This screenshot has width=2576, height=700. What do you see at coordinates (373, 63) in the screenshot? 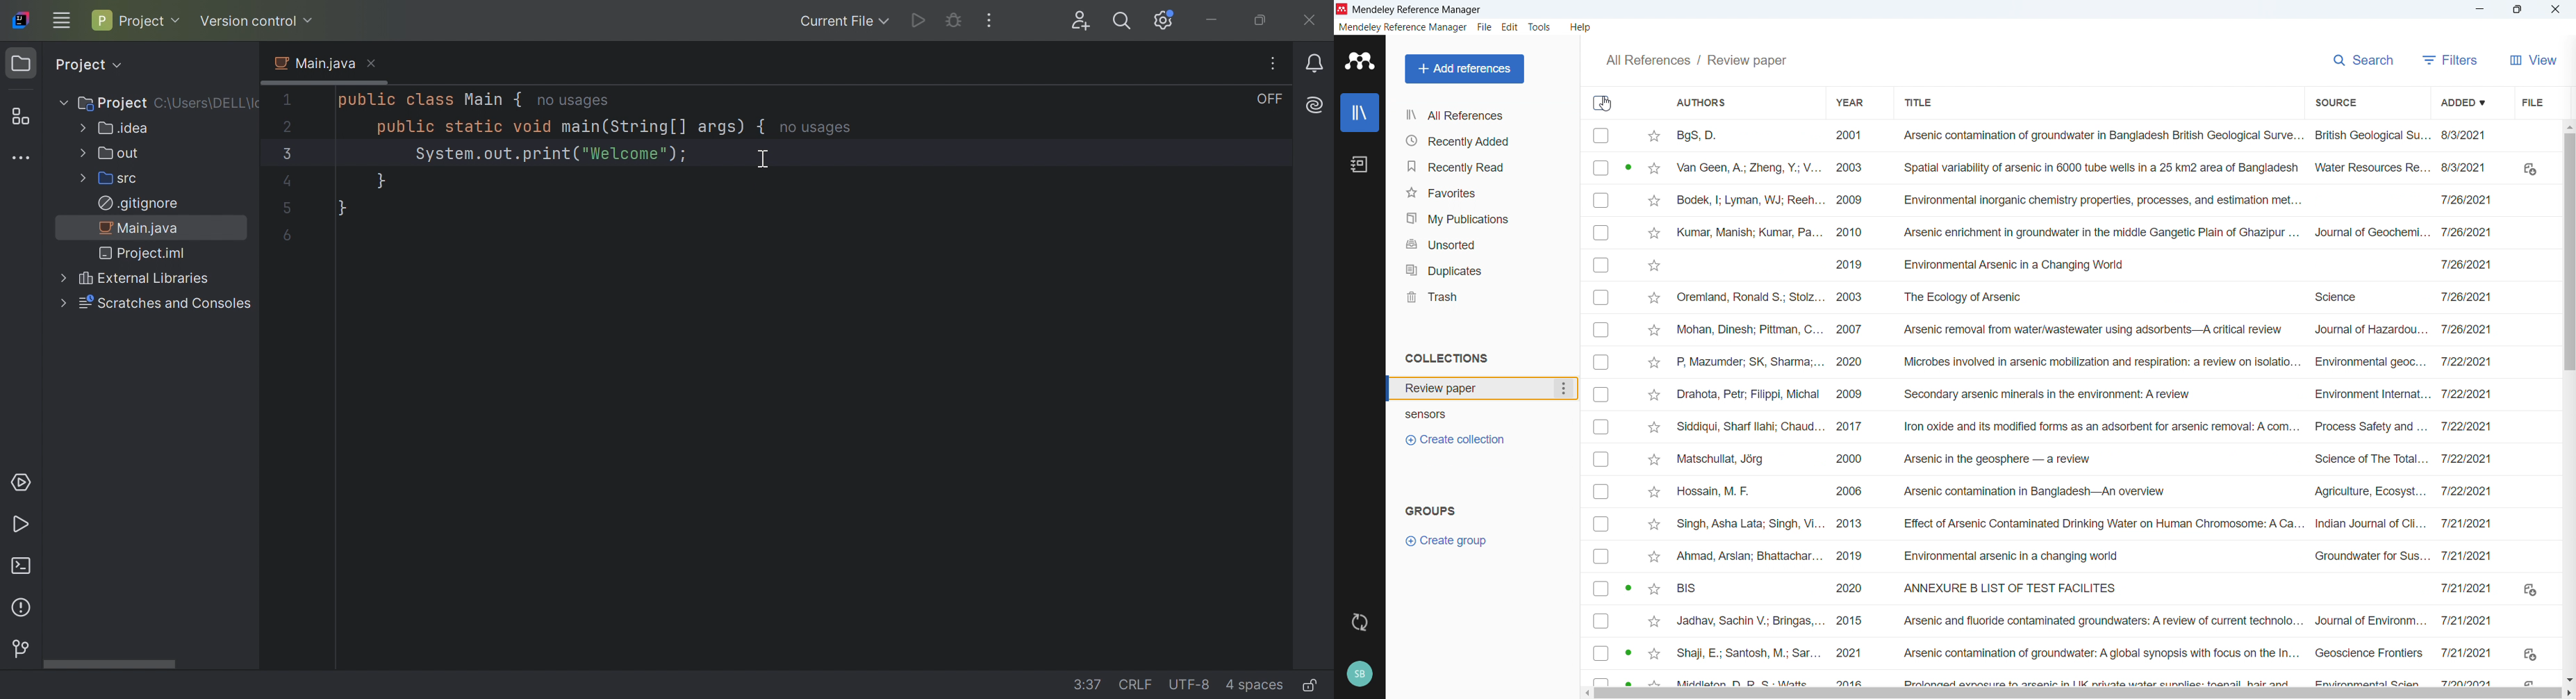
I see `Close` at bounding box center [373, 63].